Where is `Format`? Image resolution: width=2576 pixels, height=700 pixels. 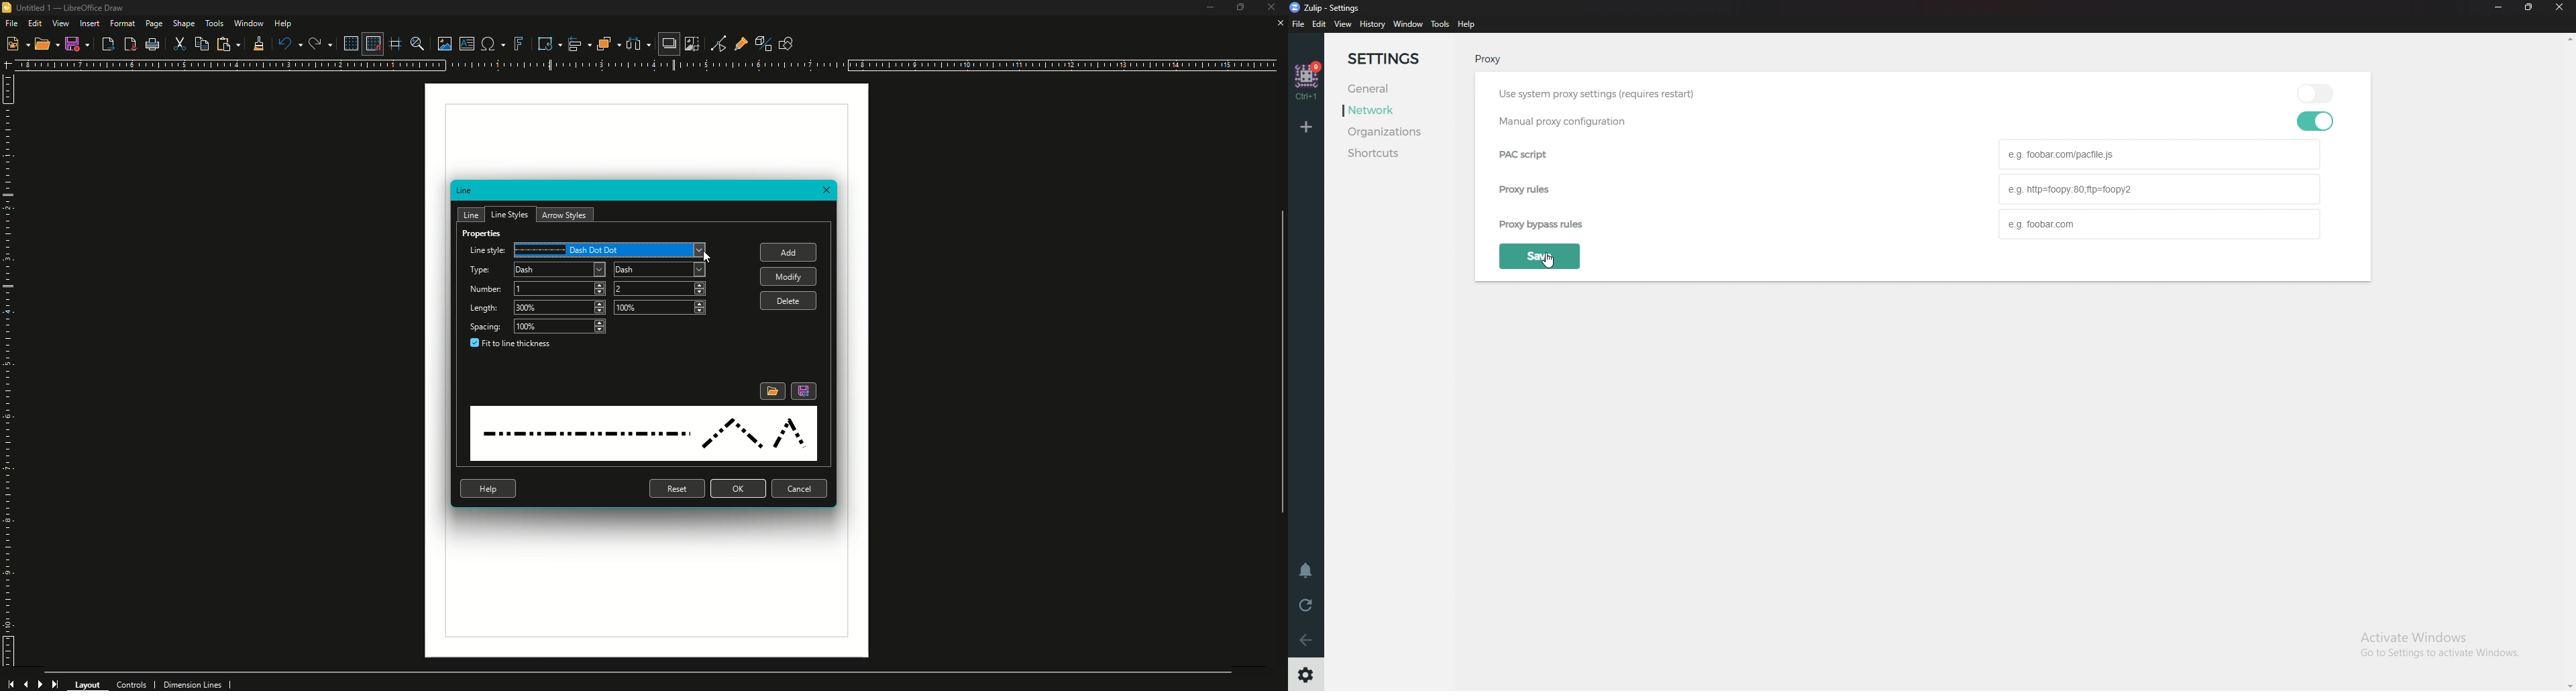 Format is located at coordinates (123, 23).